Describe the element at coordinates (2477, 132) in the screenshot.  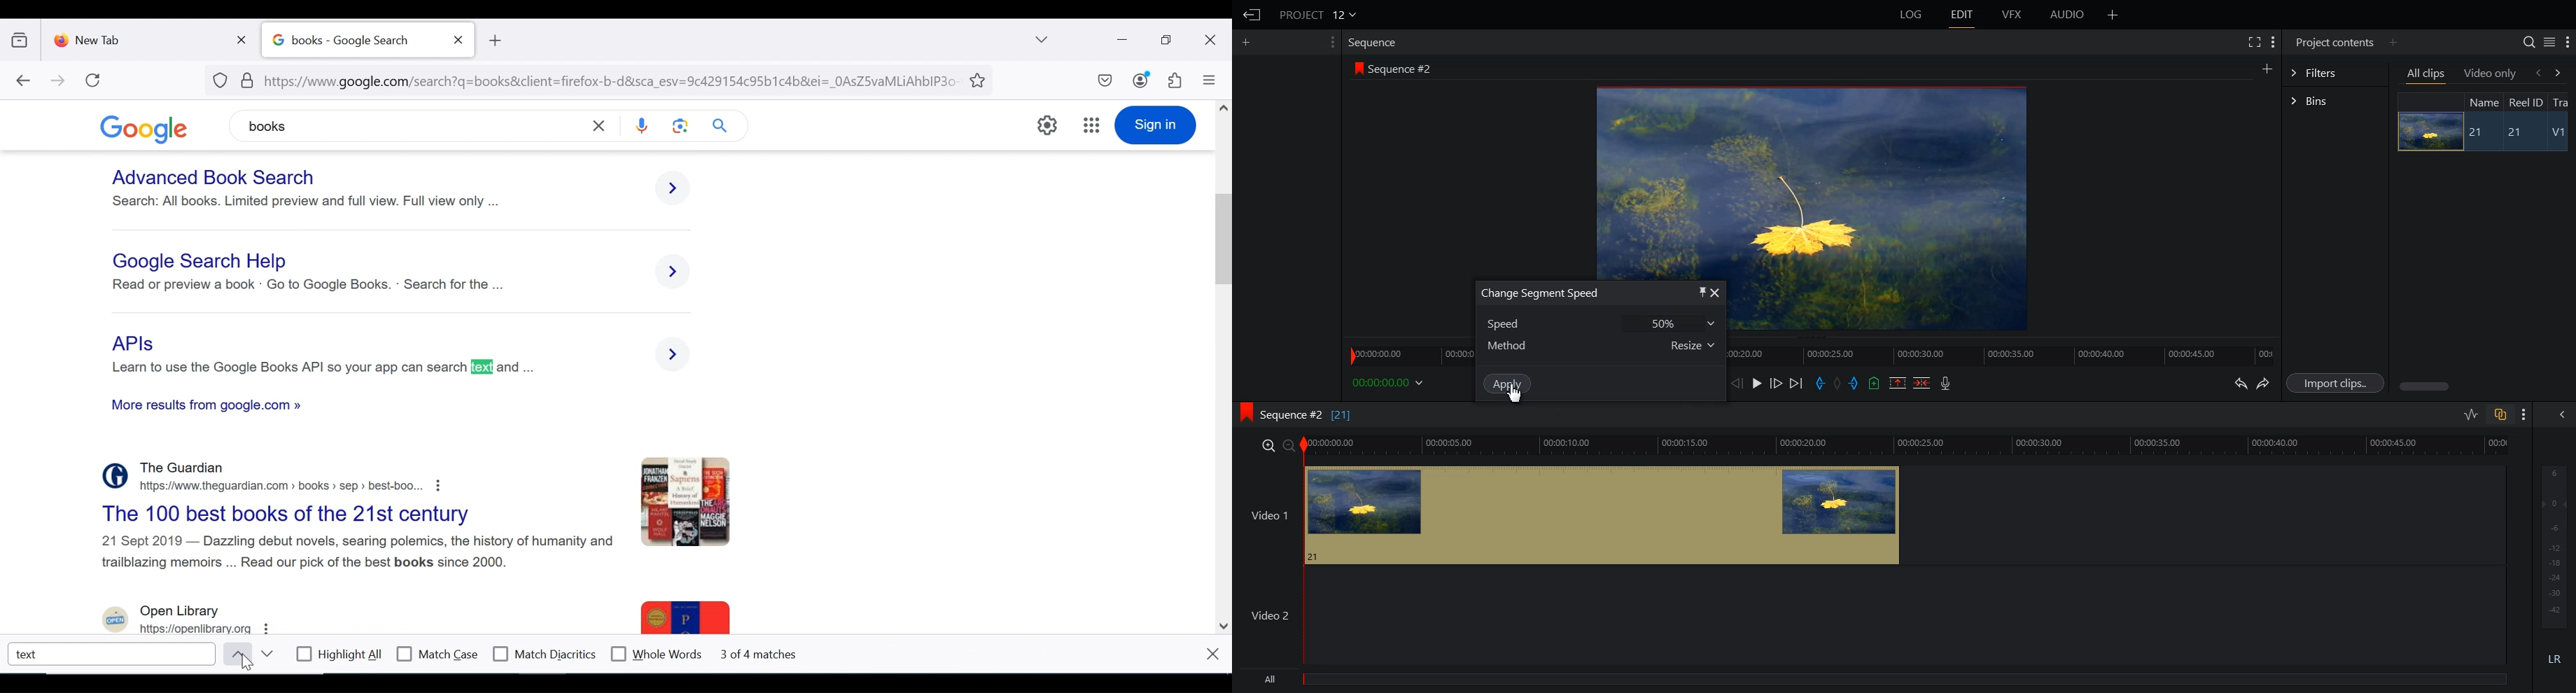
I see `21` at that location.